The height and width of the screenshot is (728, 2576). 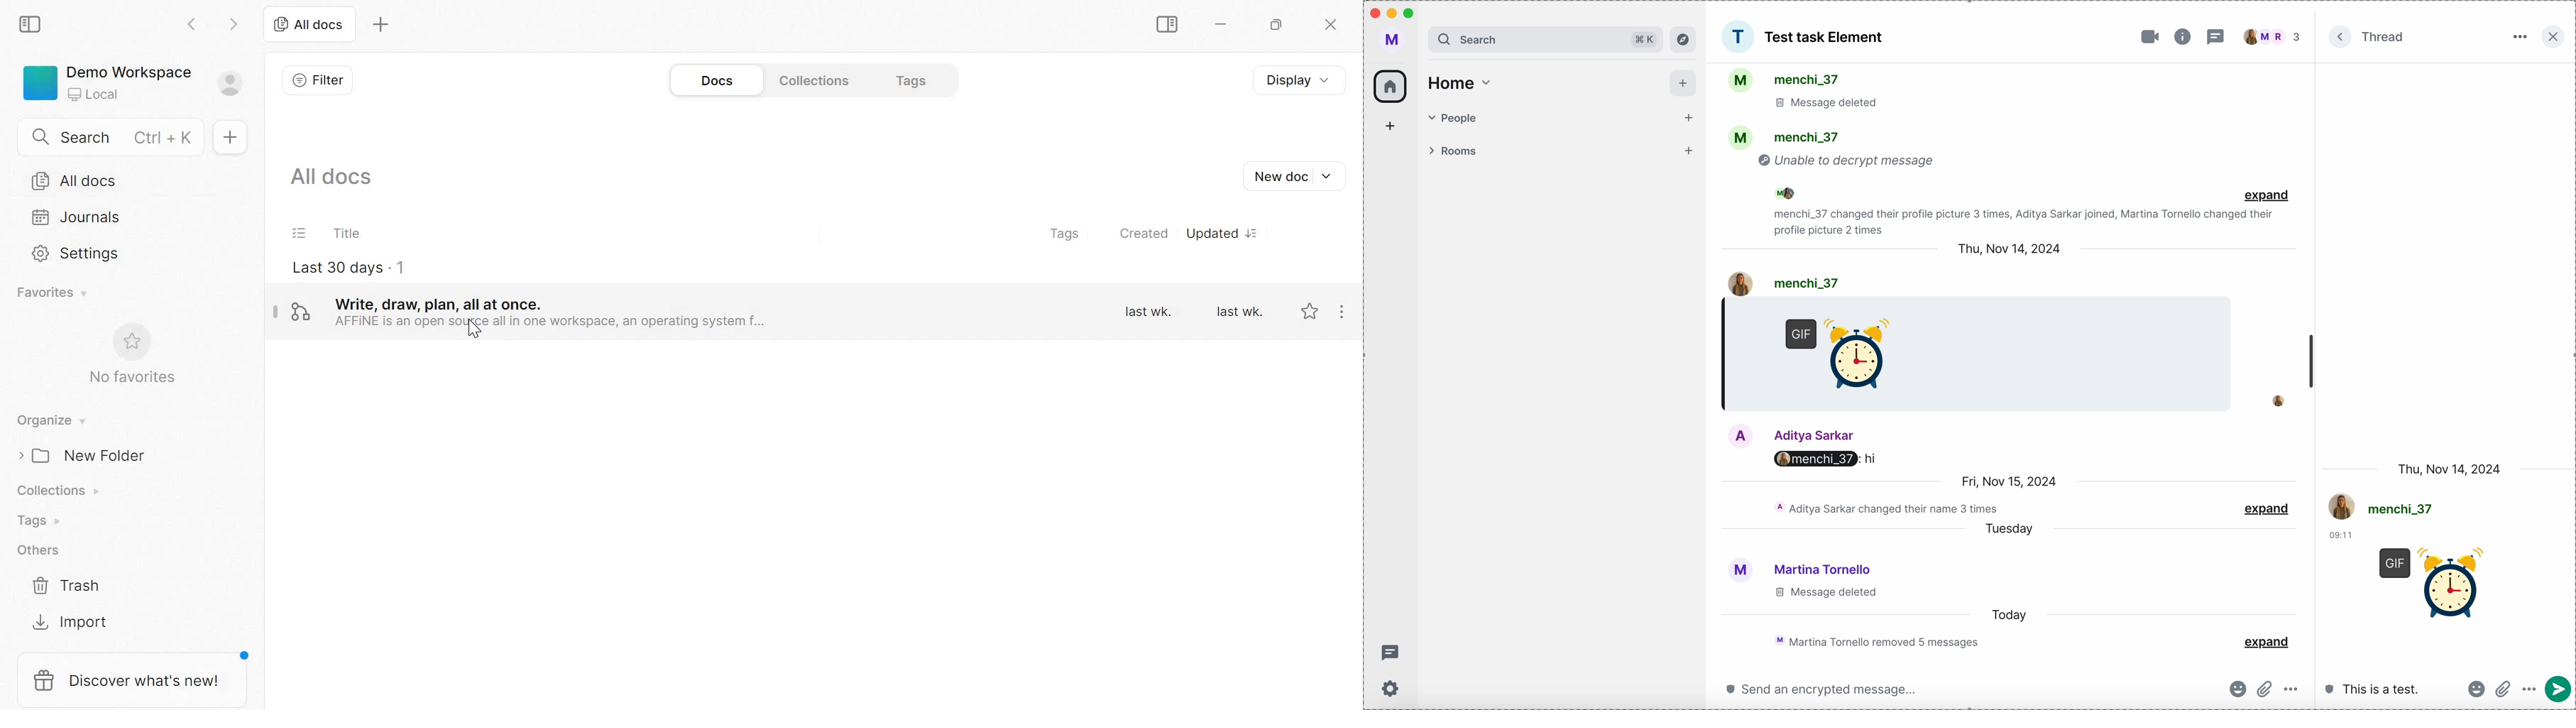 I want to click on chat activity of the day, so click(x=1873, y=641).